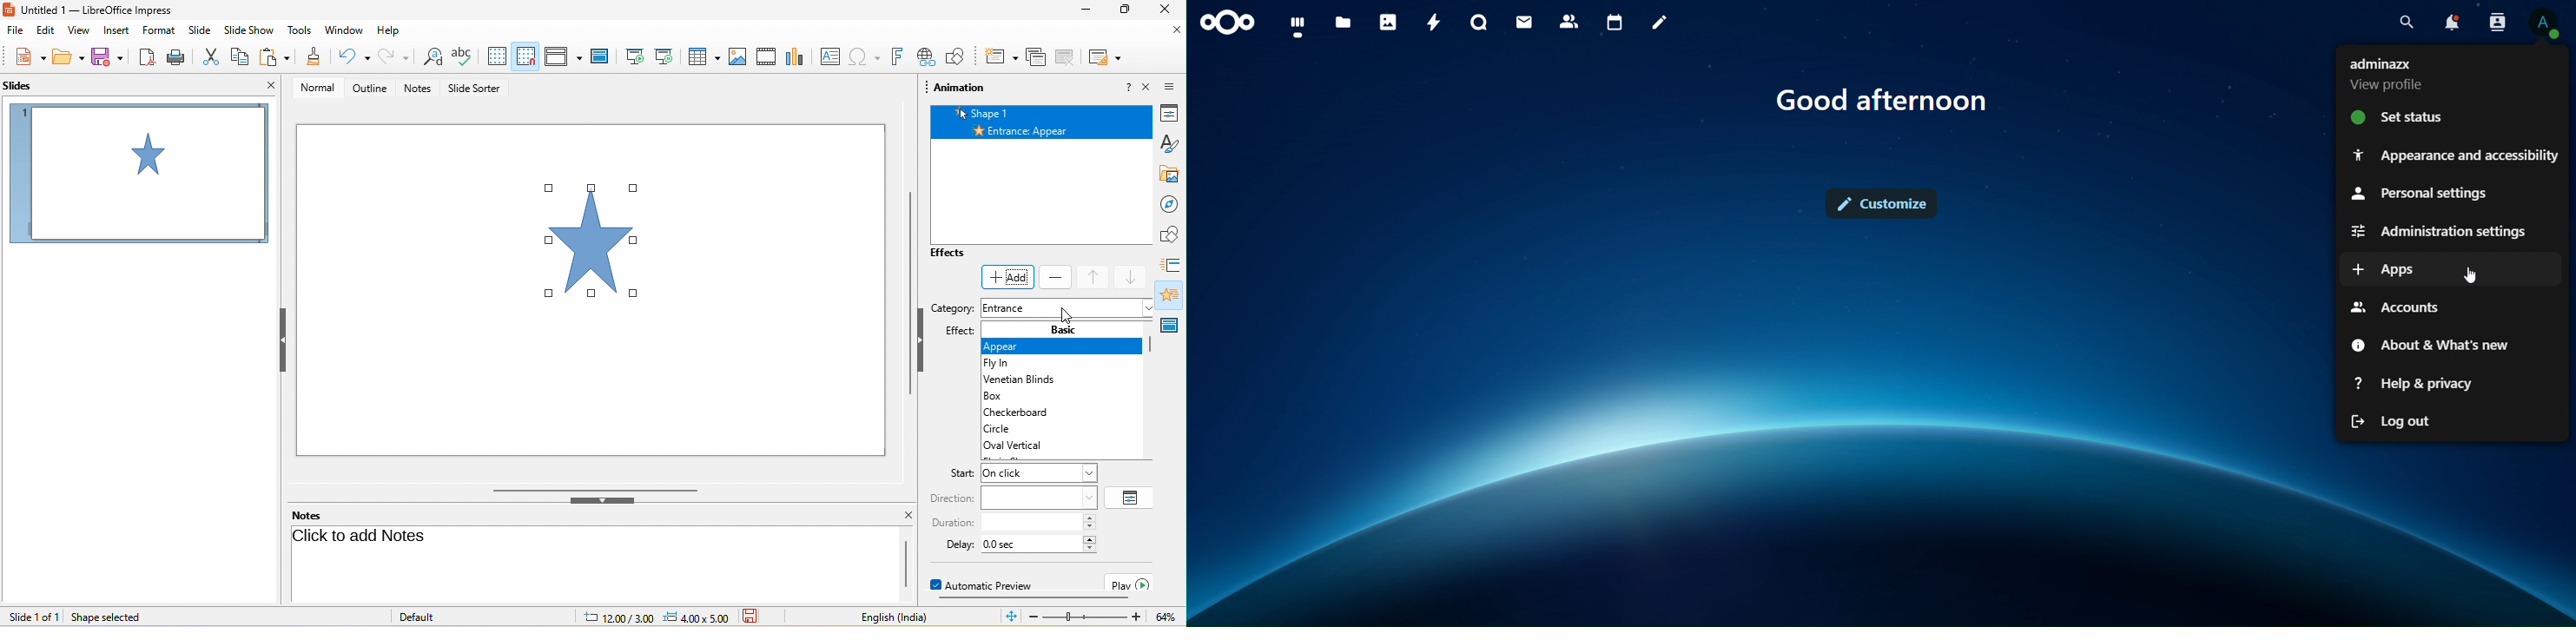 This screenshot has width=2576, height=644. I want to click on logout, so click(2397, 418).